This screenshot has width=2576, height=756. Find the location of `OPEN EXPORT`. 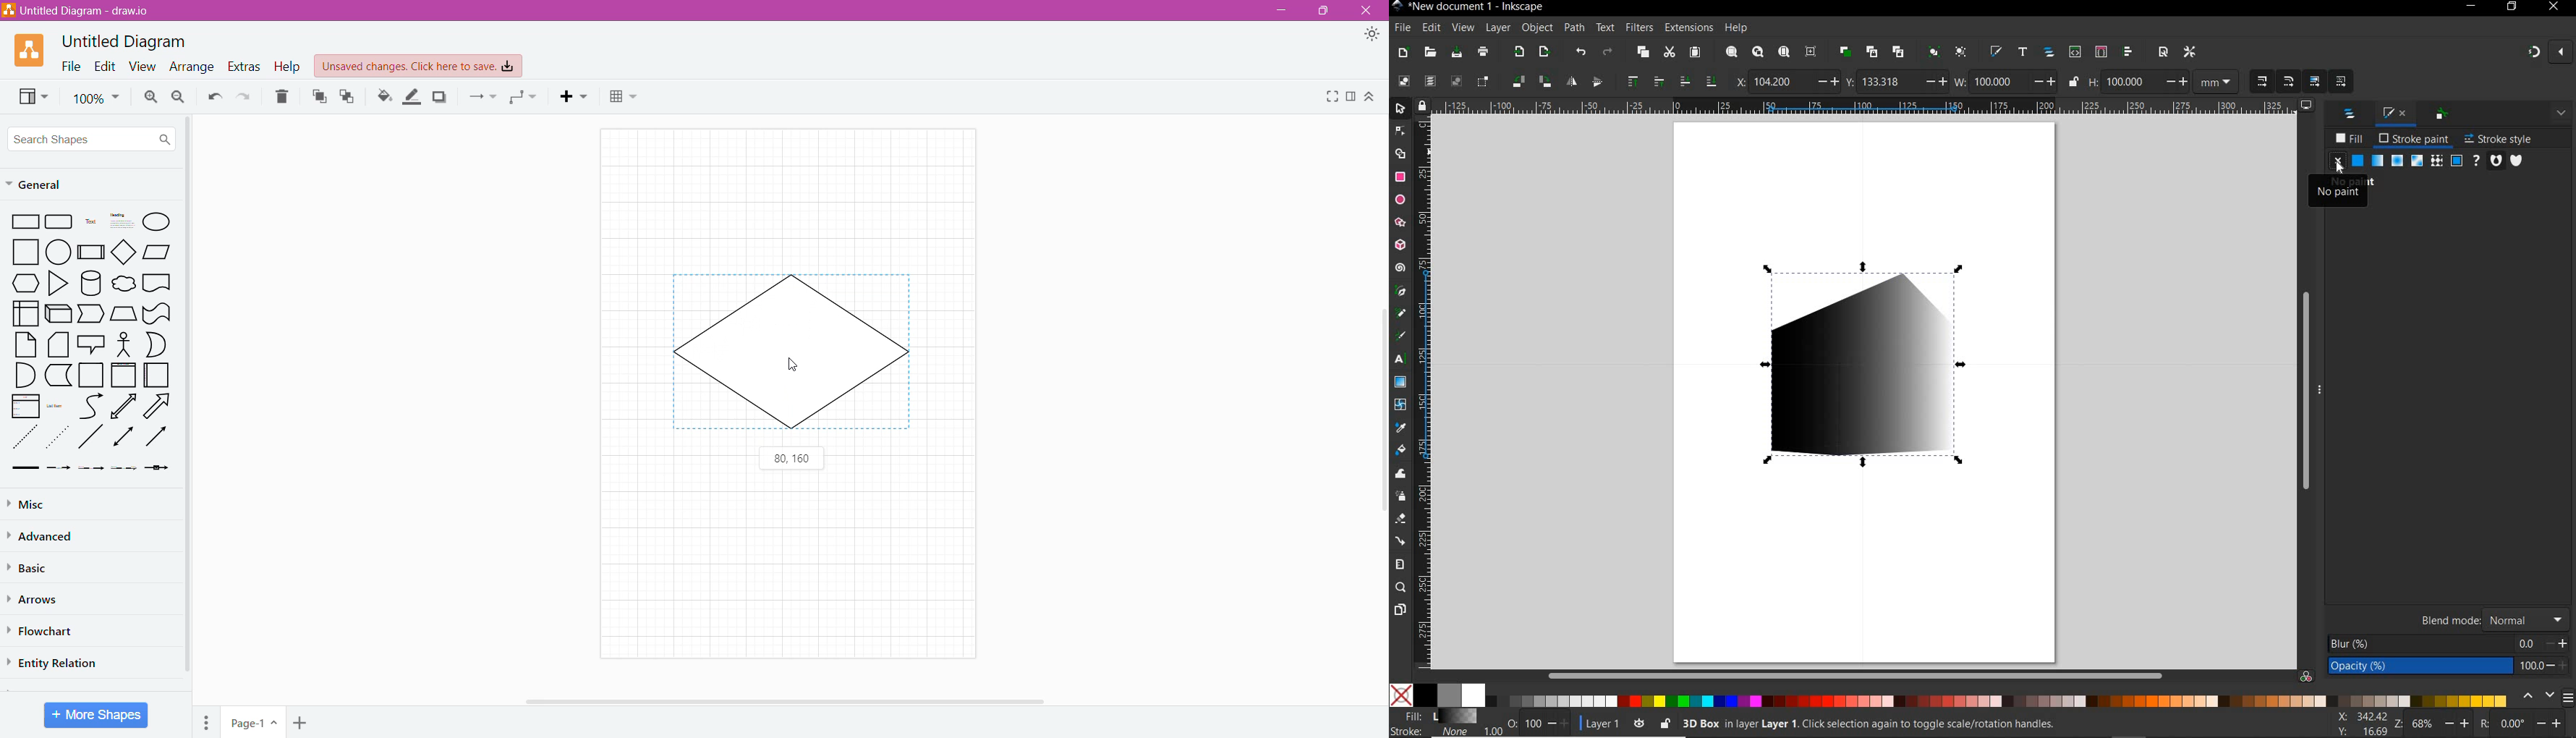

OPEN EXPORT is located at coordinates (1544, 53).